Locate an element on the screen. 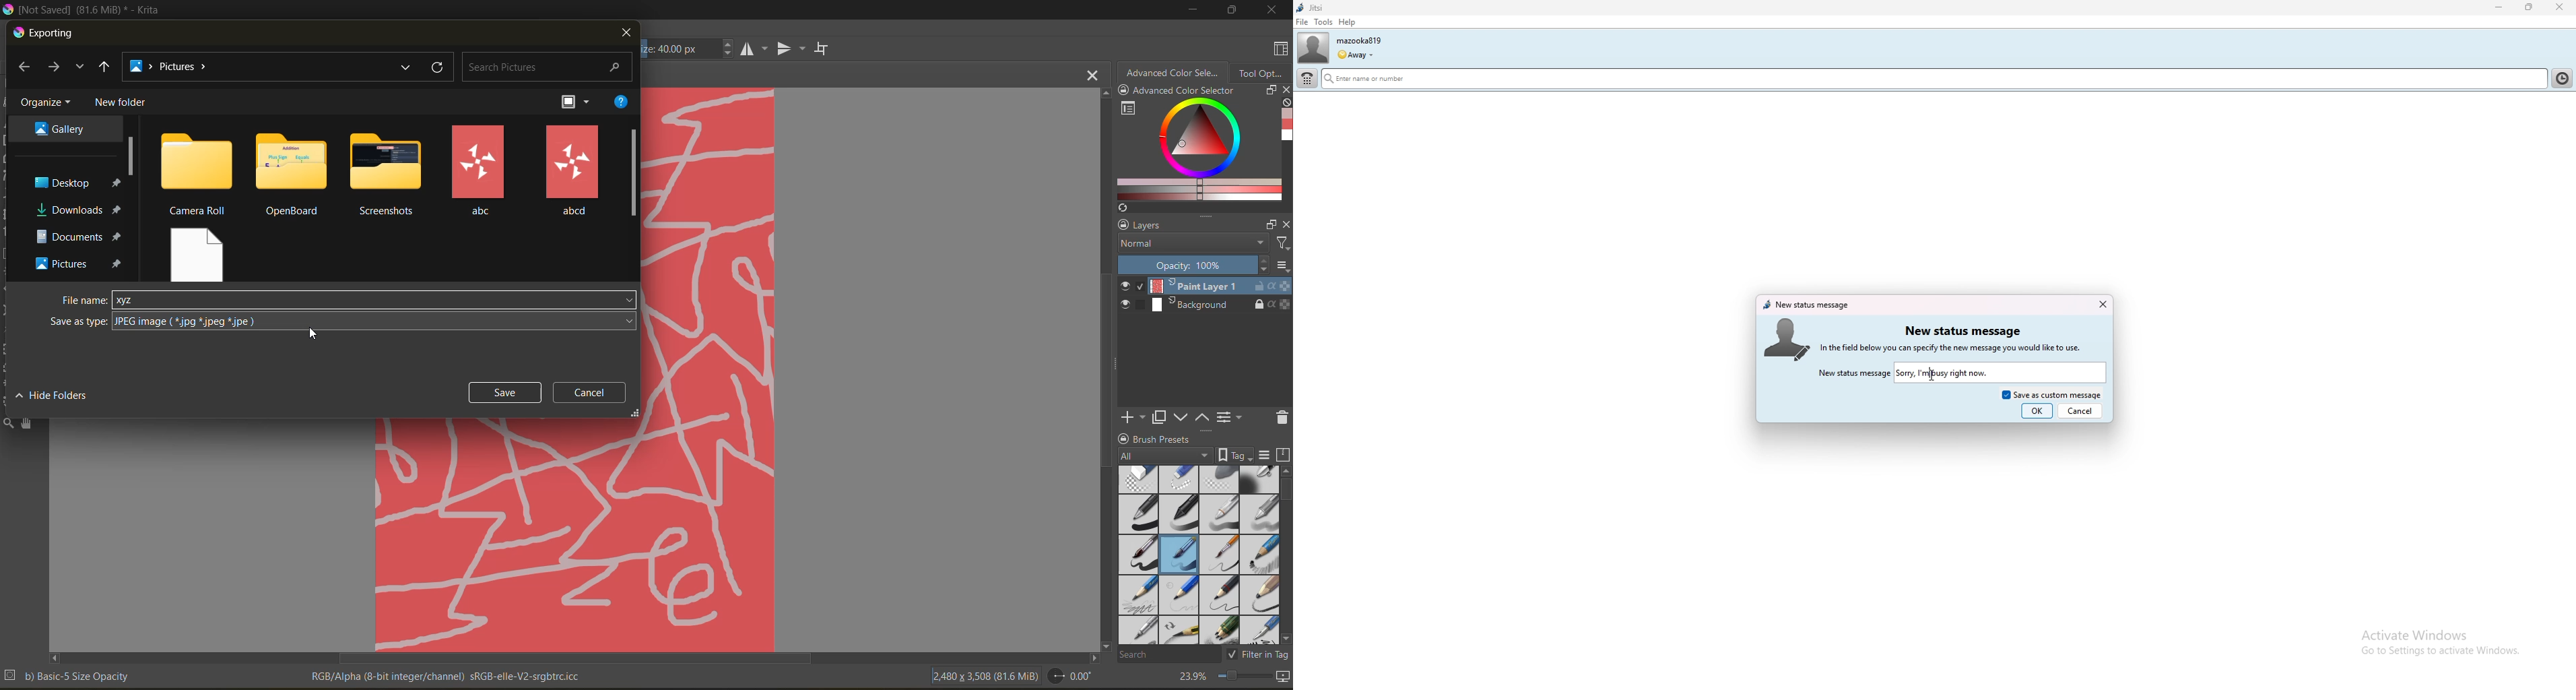 The height and width of the screenshot is (700, 2576). metadata is located at coordinates (449, 675).